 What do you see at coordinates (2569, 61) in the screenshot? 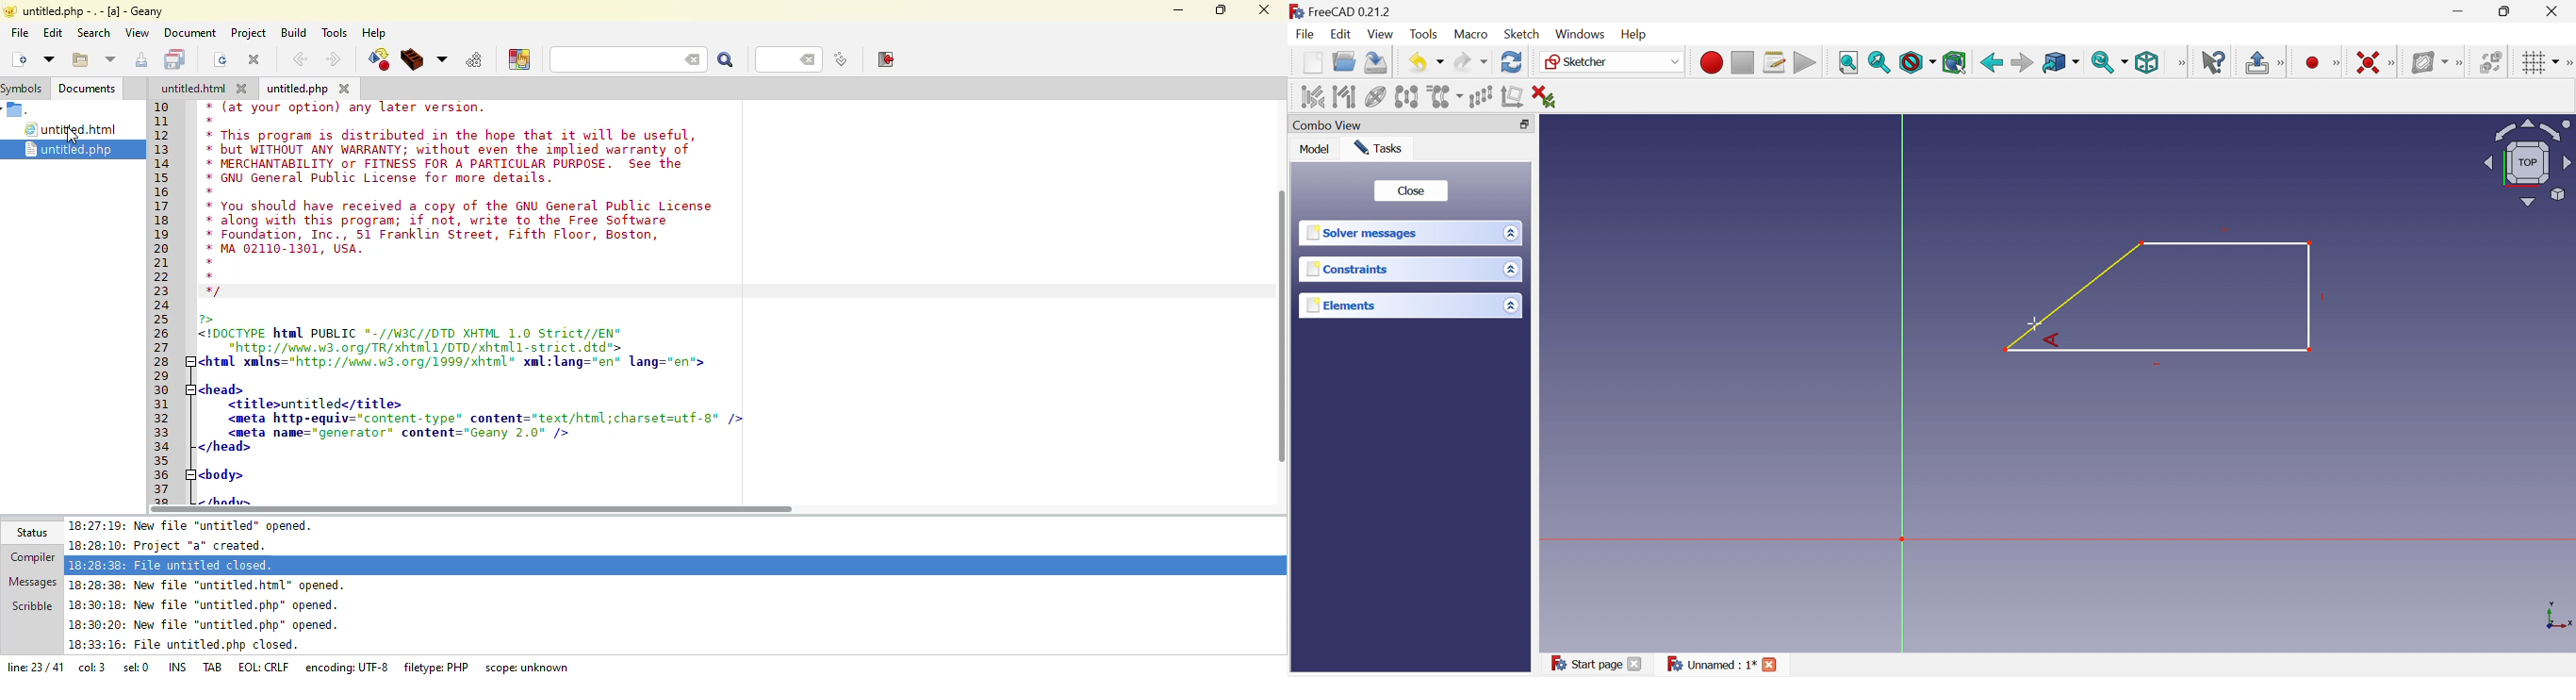
I see `More` at bounding box center [2569, 61].